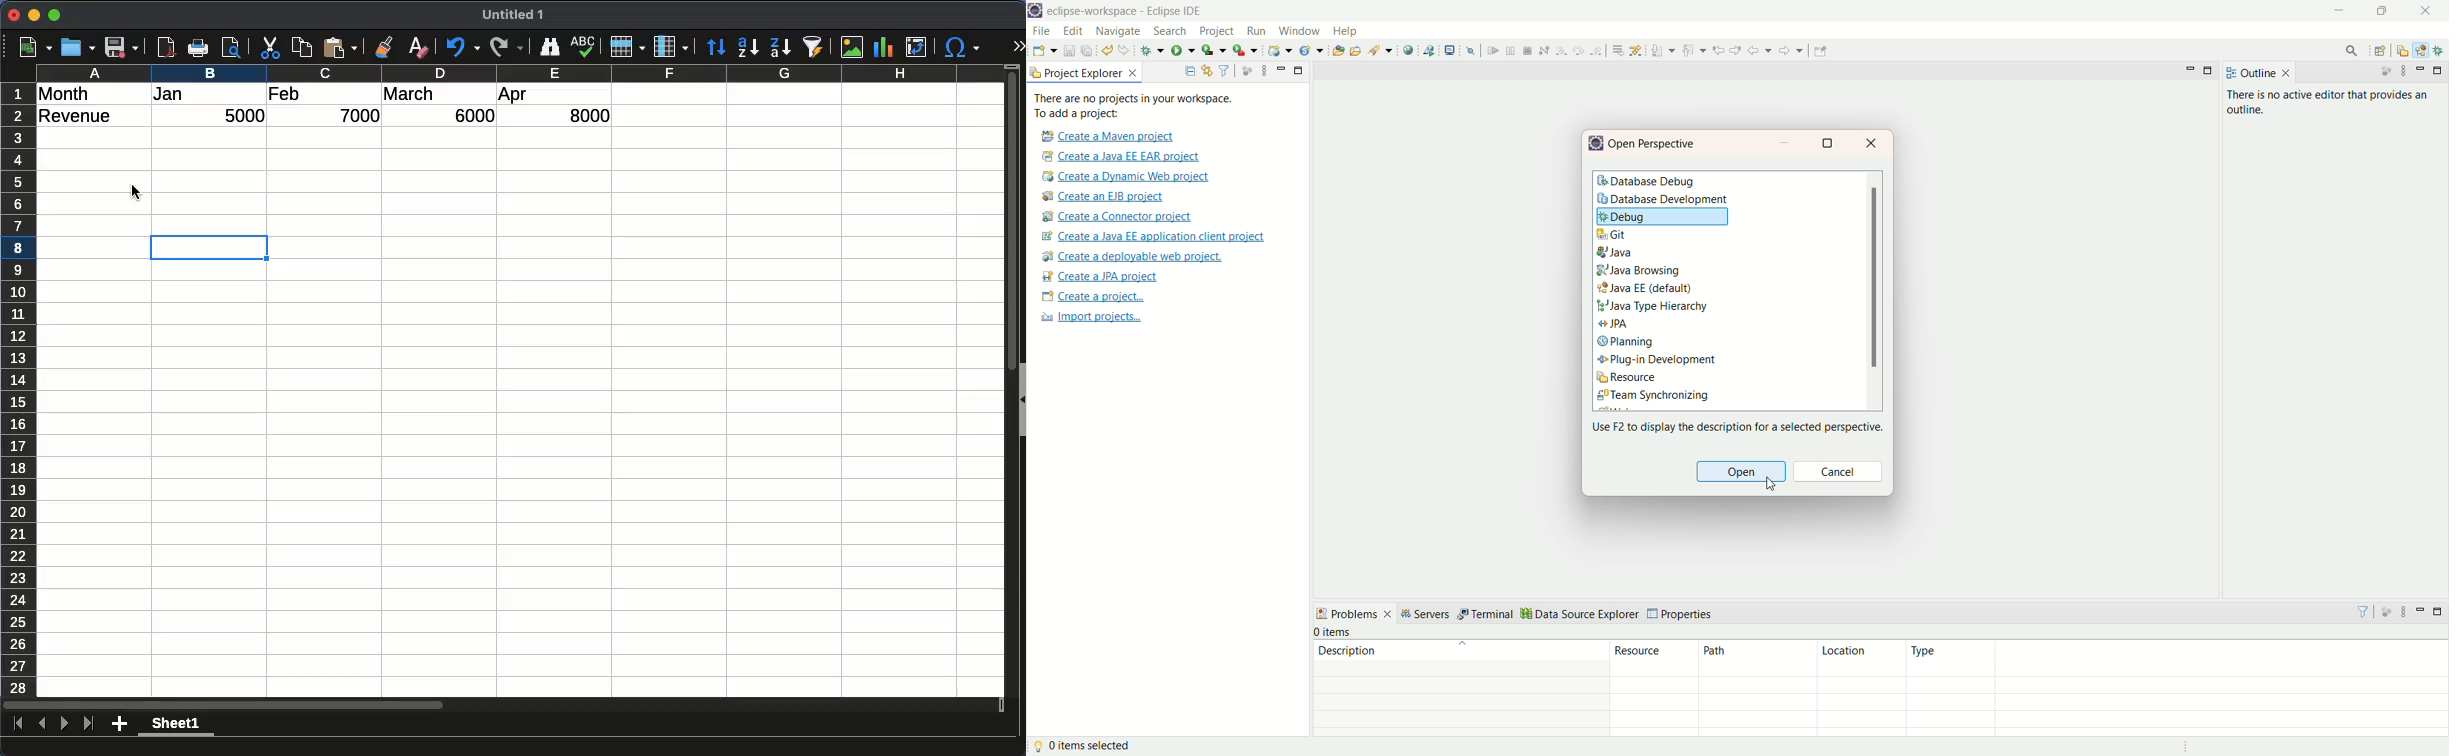  I want to click on create a Java EE, so click(1159, 236).